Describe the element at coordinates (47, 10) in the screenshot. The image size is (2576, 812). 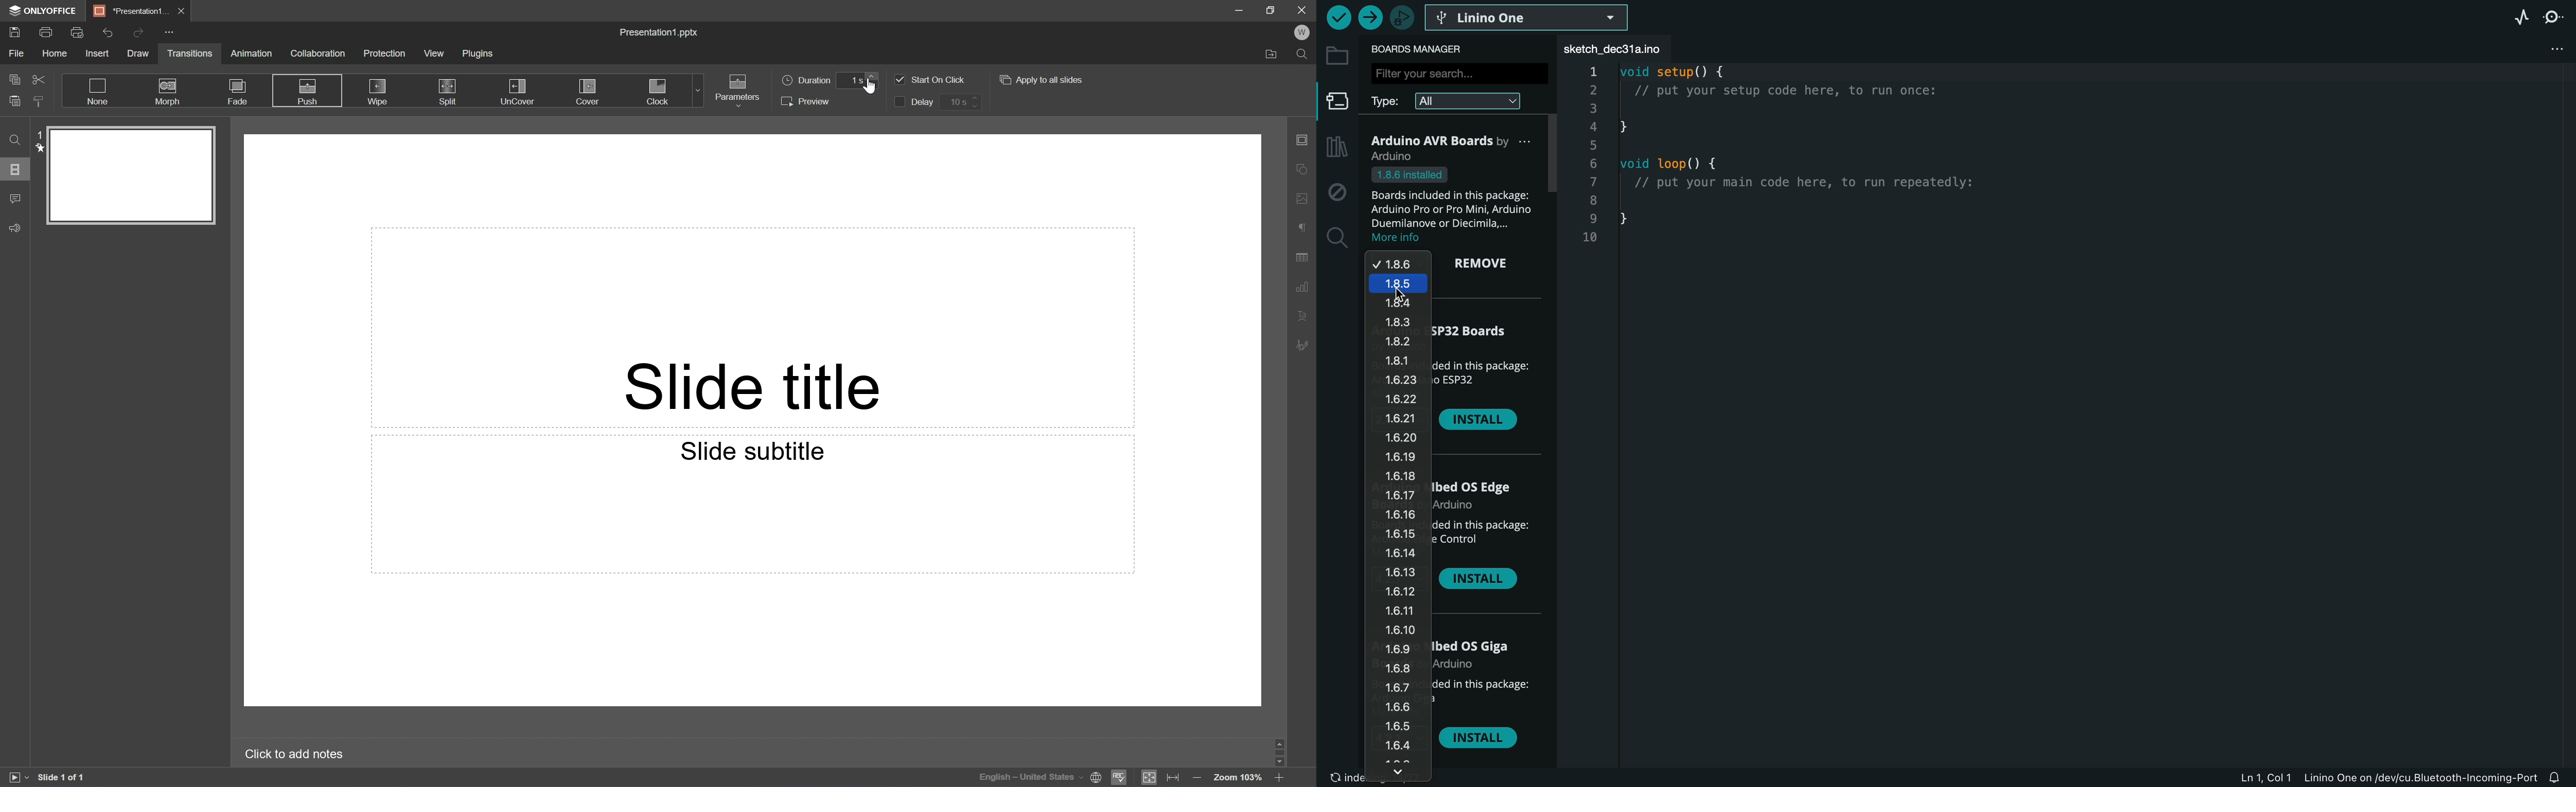
I see `ONLYOFFICE` at that location.